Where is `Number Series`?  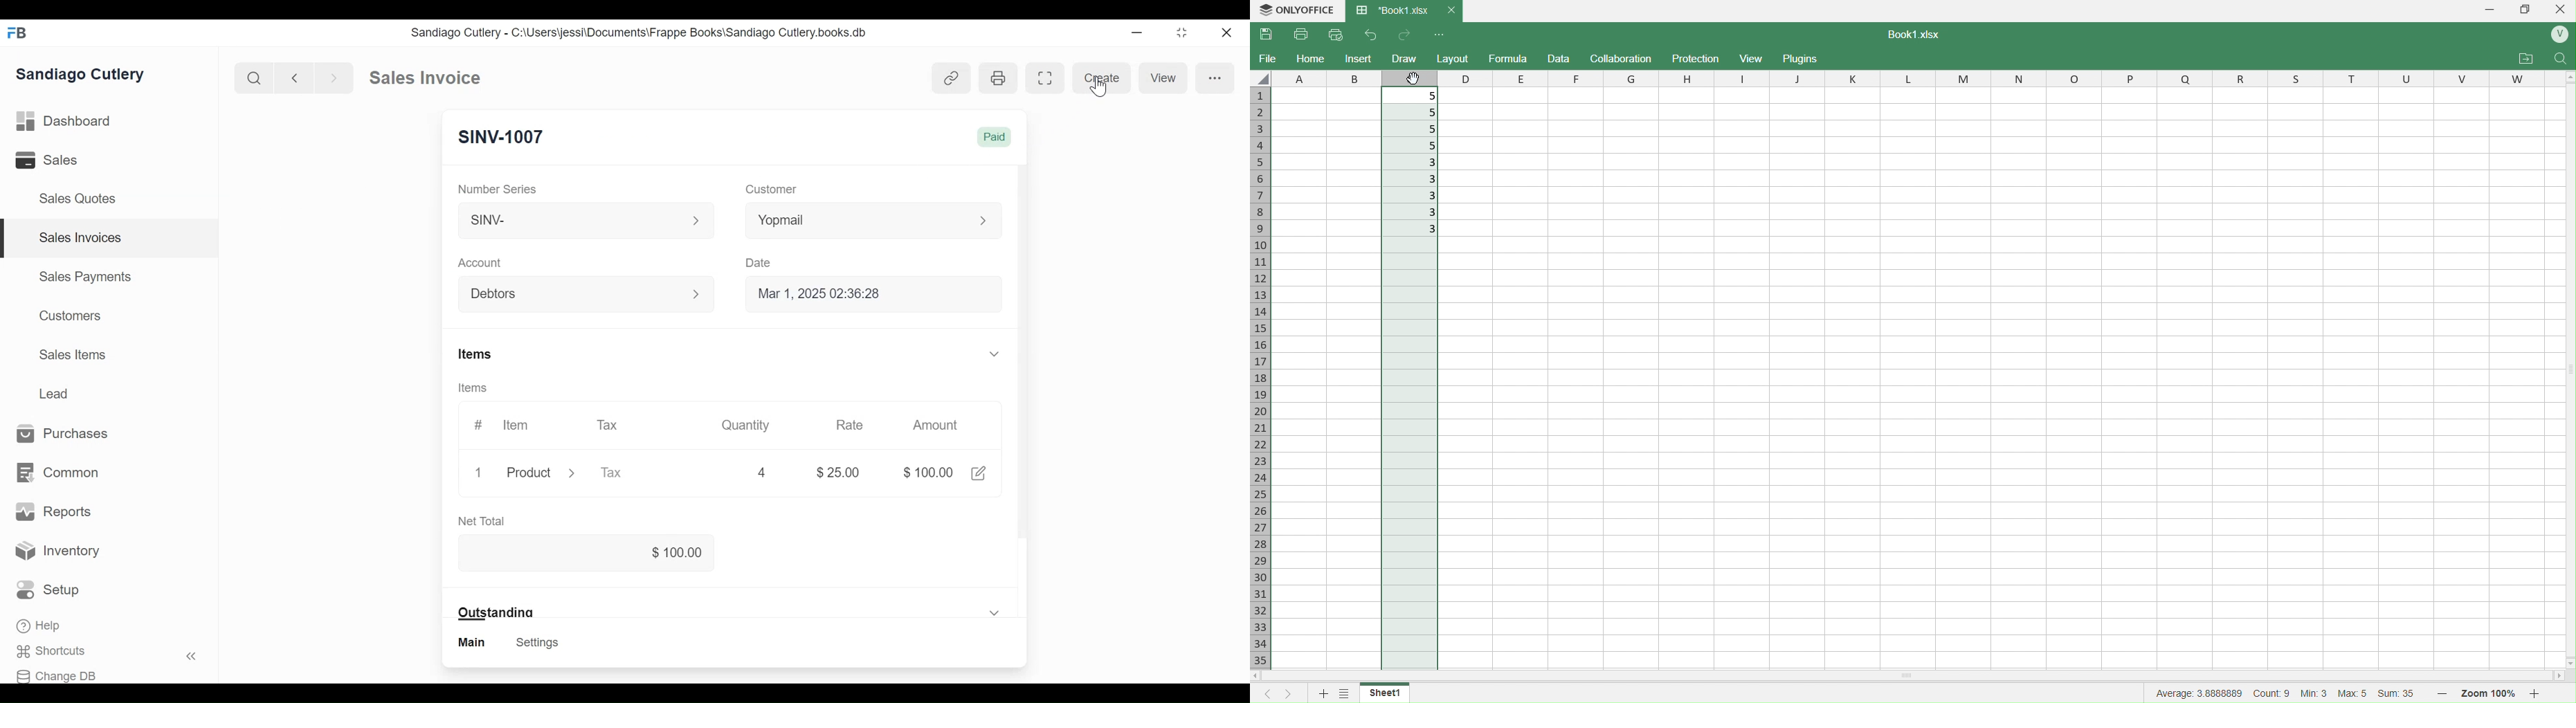
Number Series is located at coordinates (497, 188).